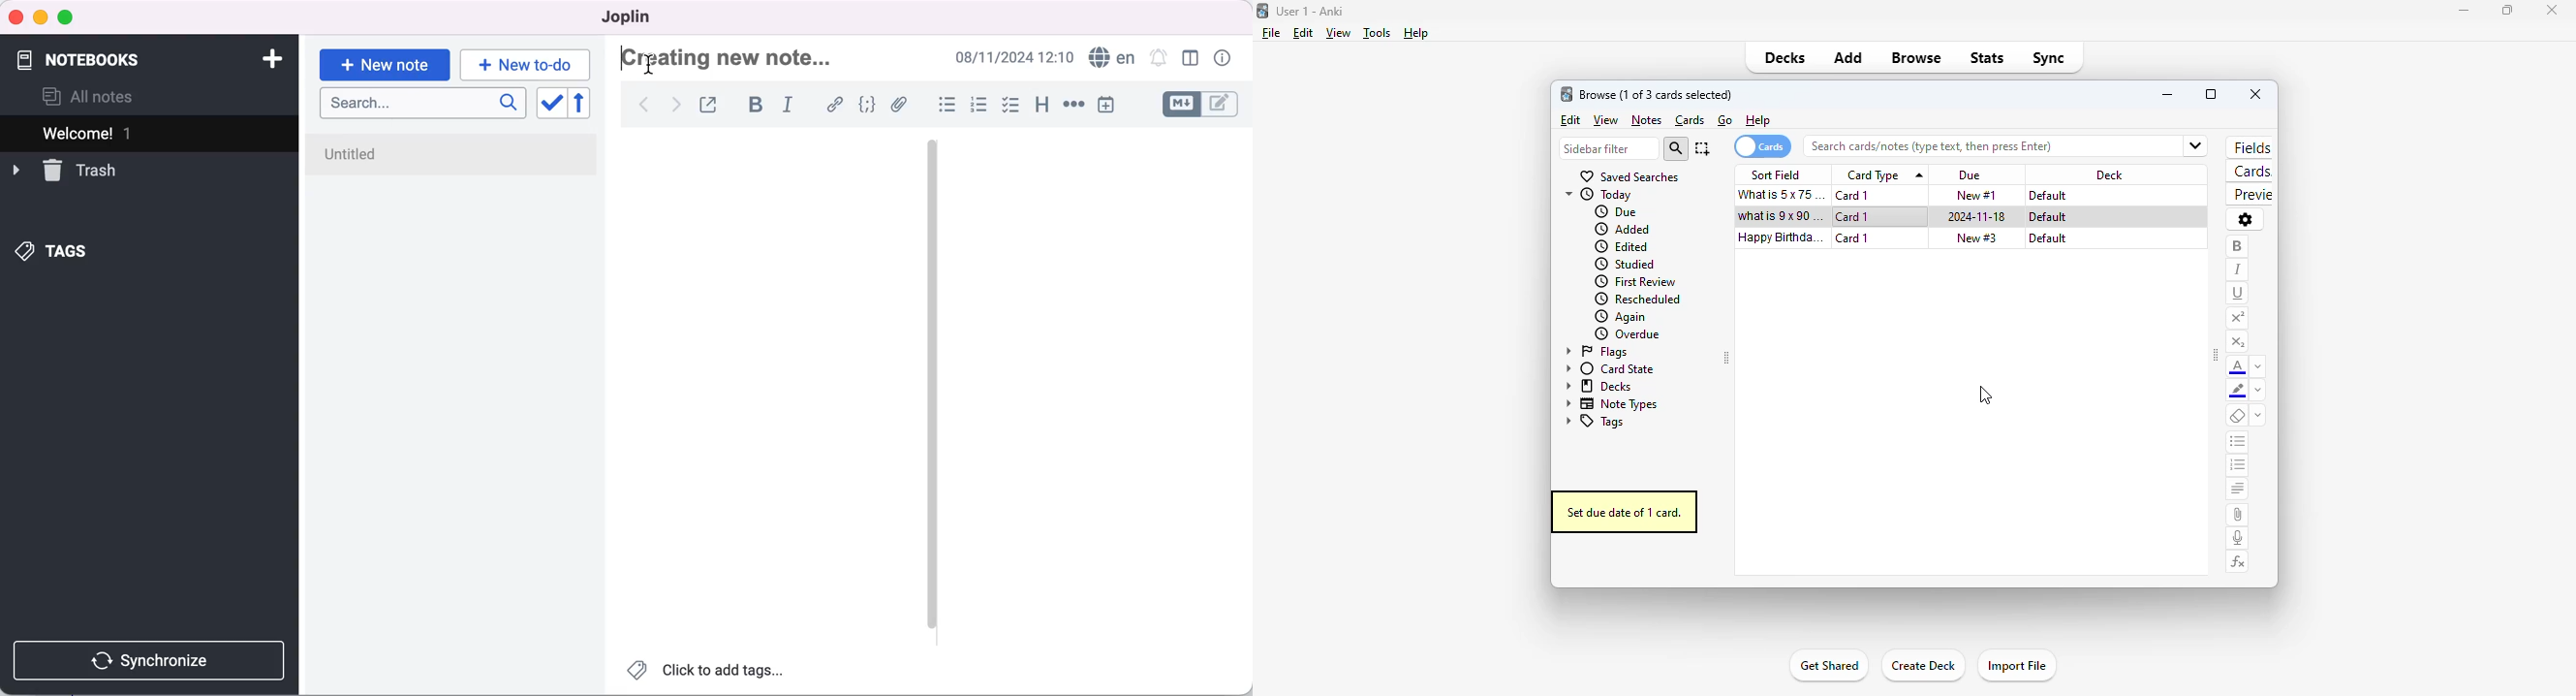  I want to click on logo, so click(1261, 11).